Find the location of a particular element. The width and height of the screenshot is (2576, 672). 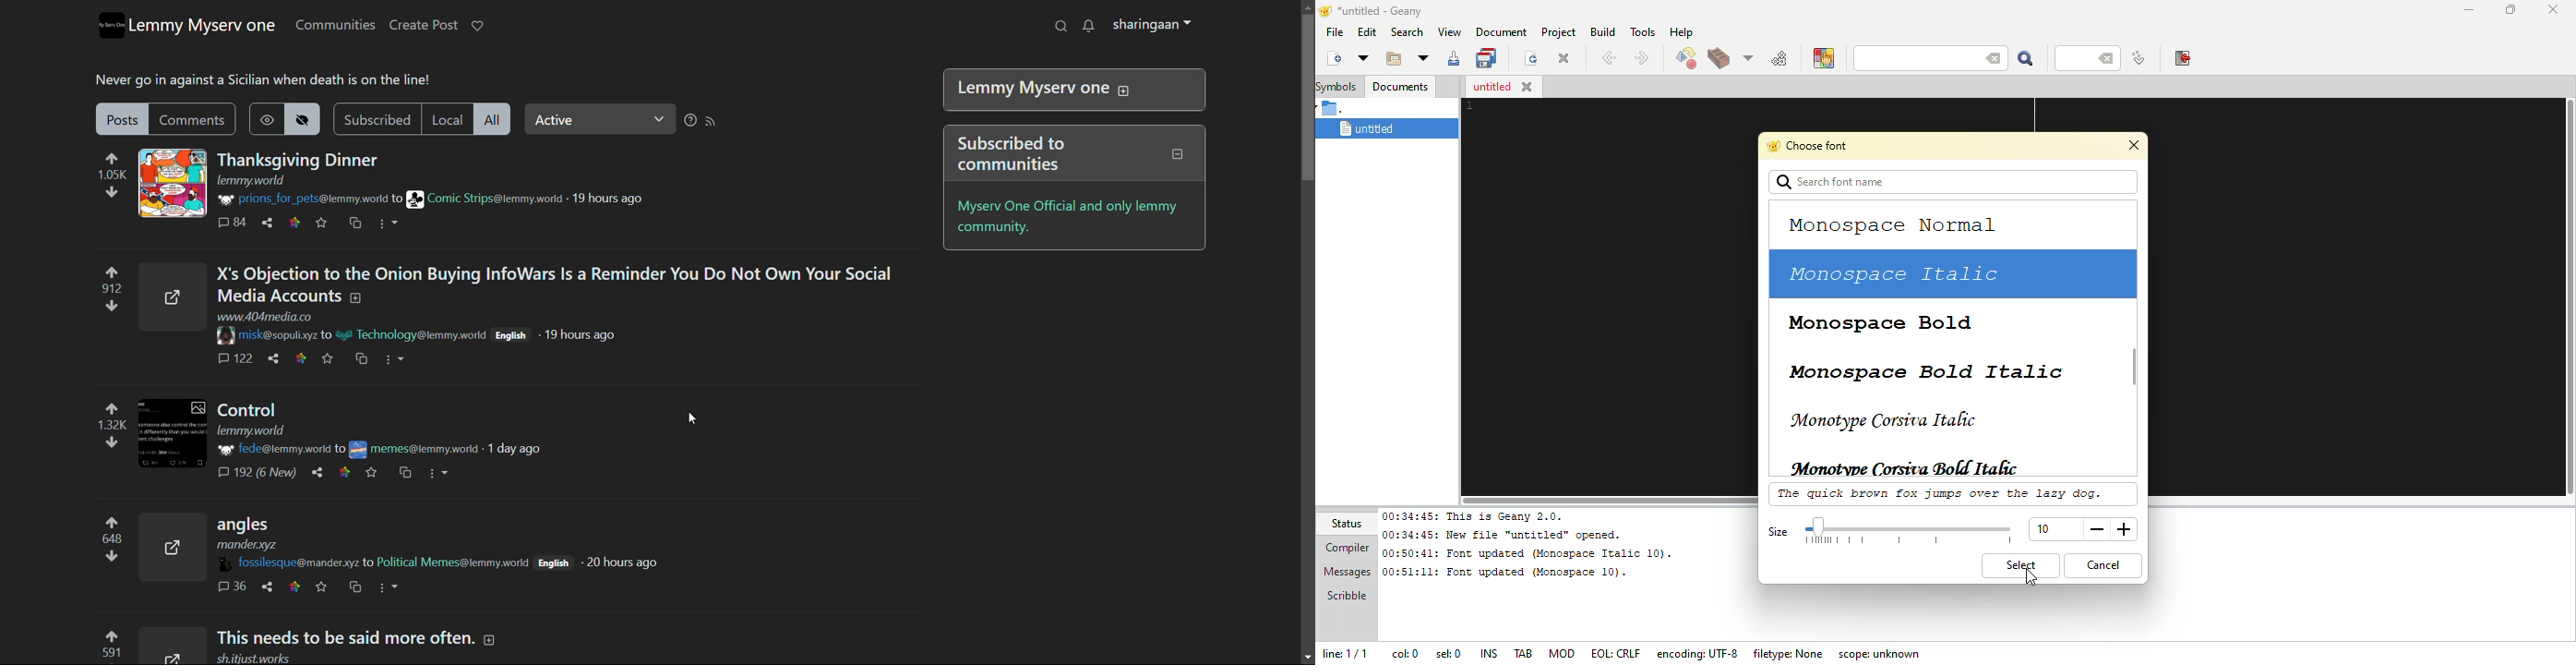

comments is located at coordinates (228, 361).